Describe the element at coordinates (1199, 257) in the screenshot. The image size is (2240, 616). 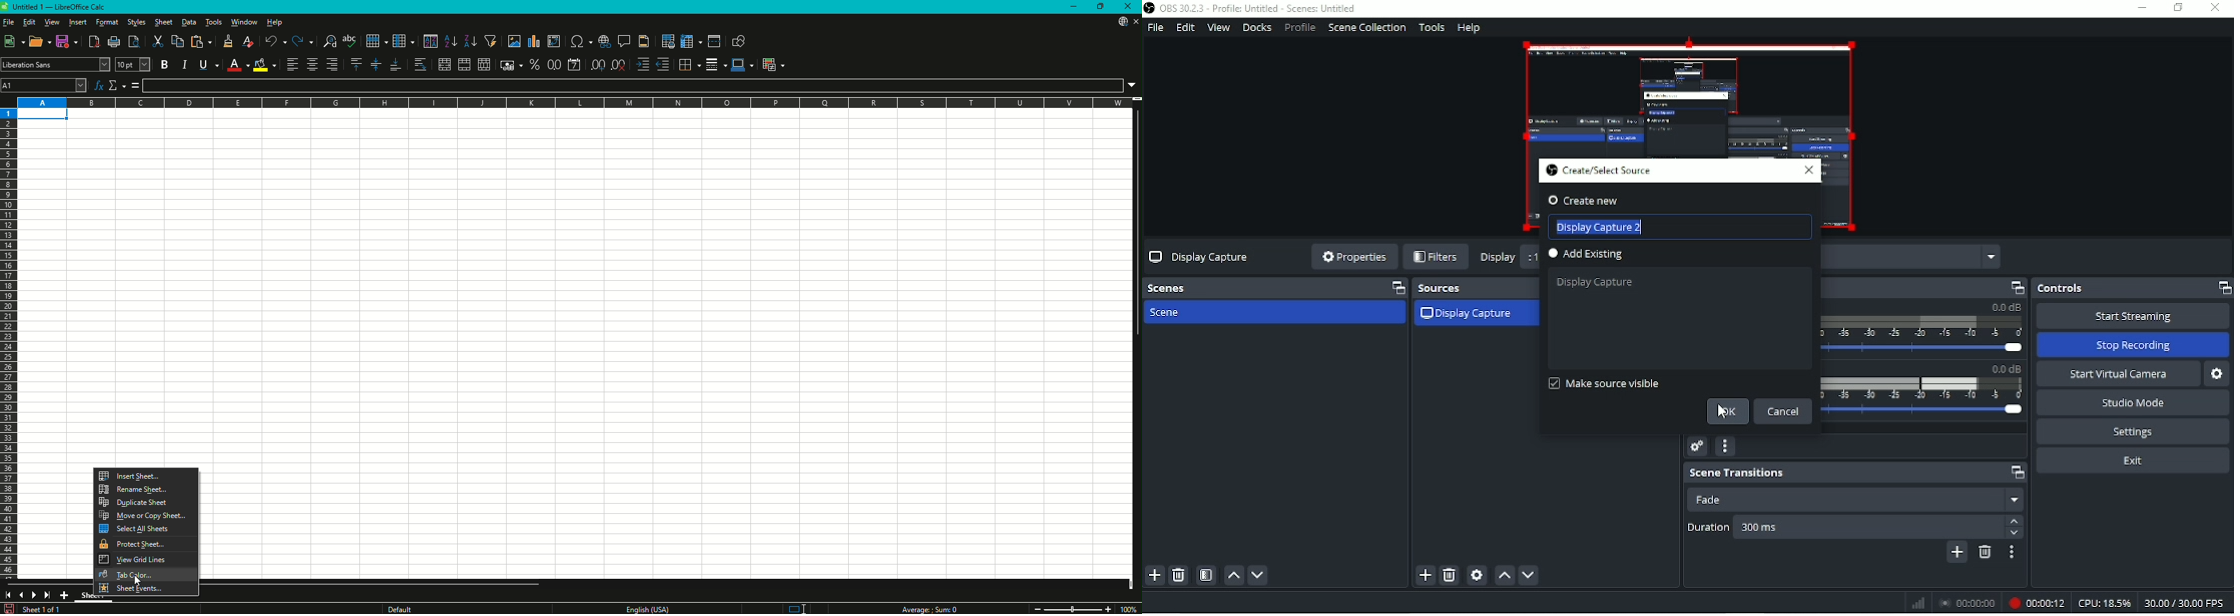
I see `Display capture` at that location.